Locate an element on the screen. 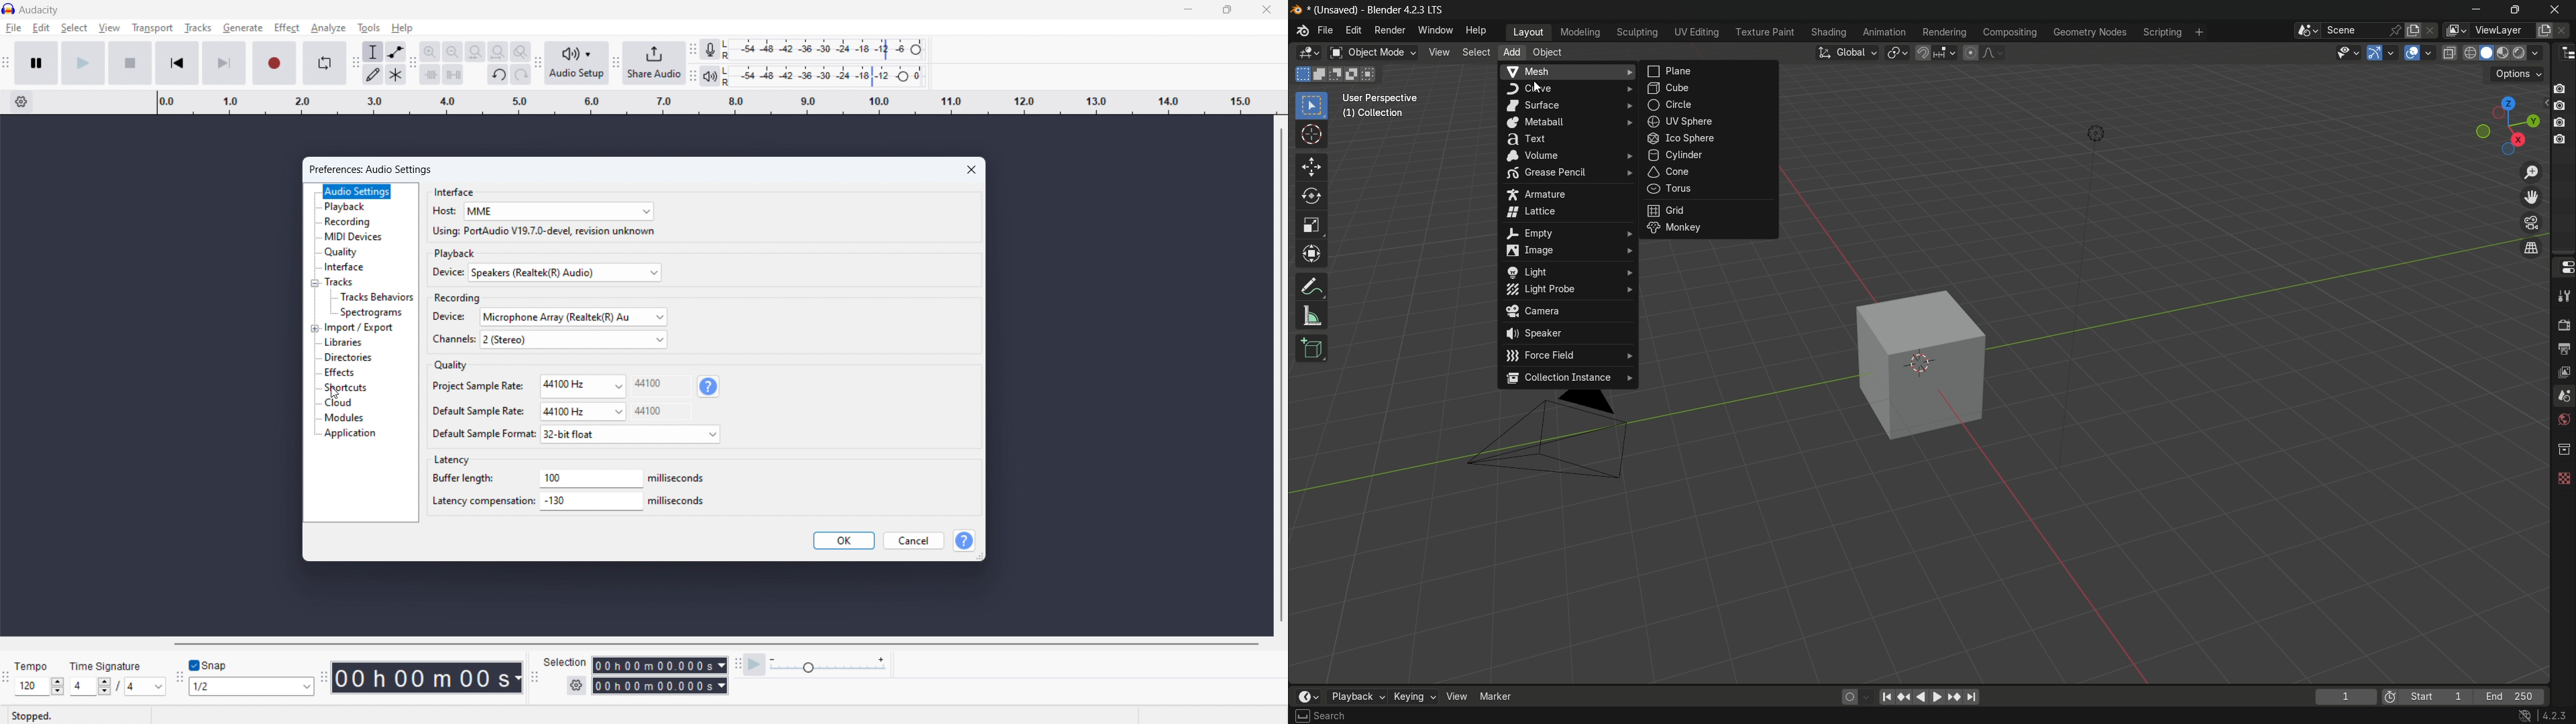 This screenshot has width=2576, height=728. select is located at coordinates (74, 27).